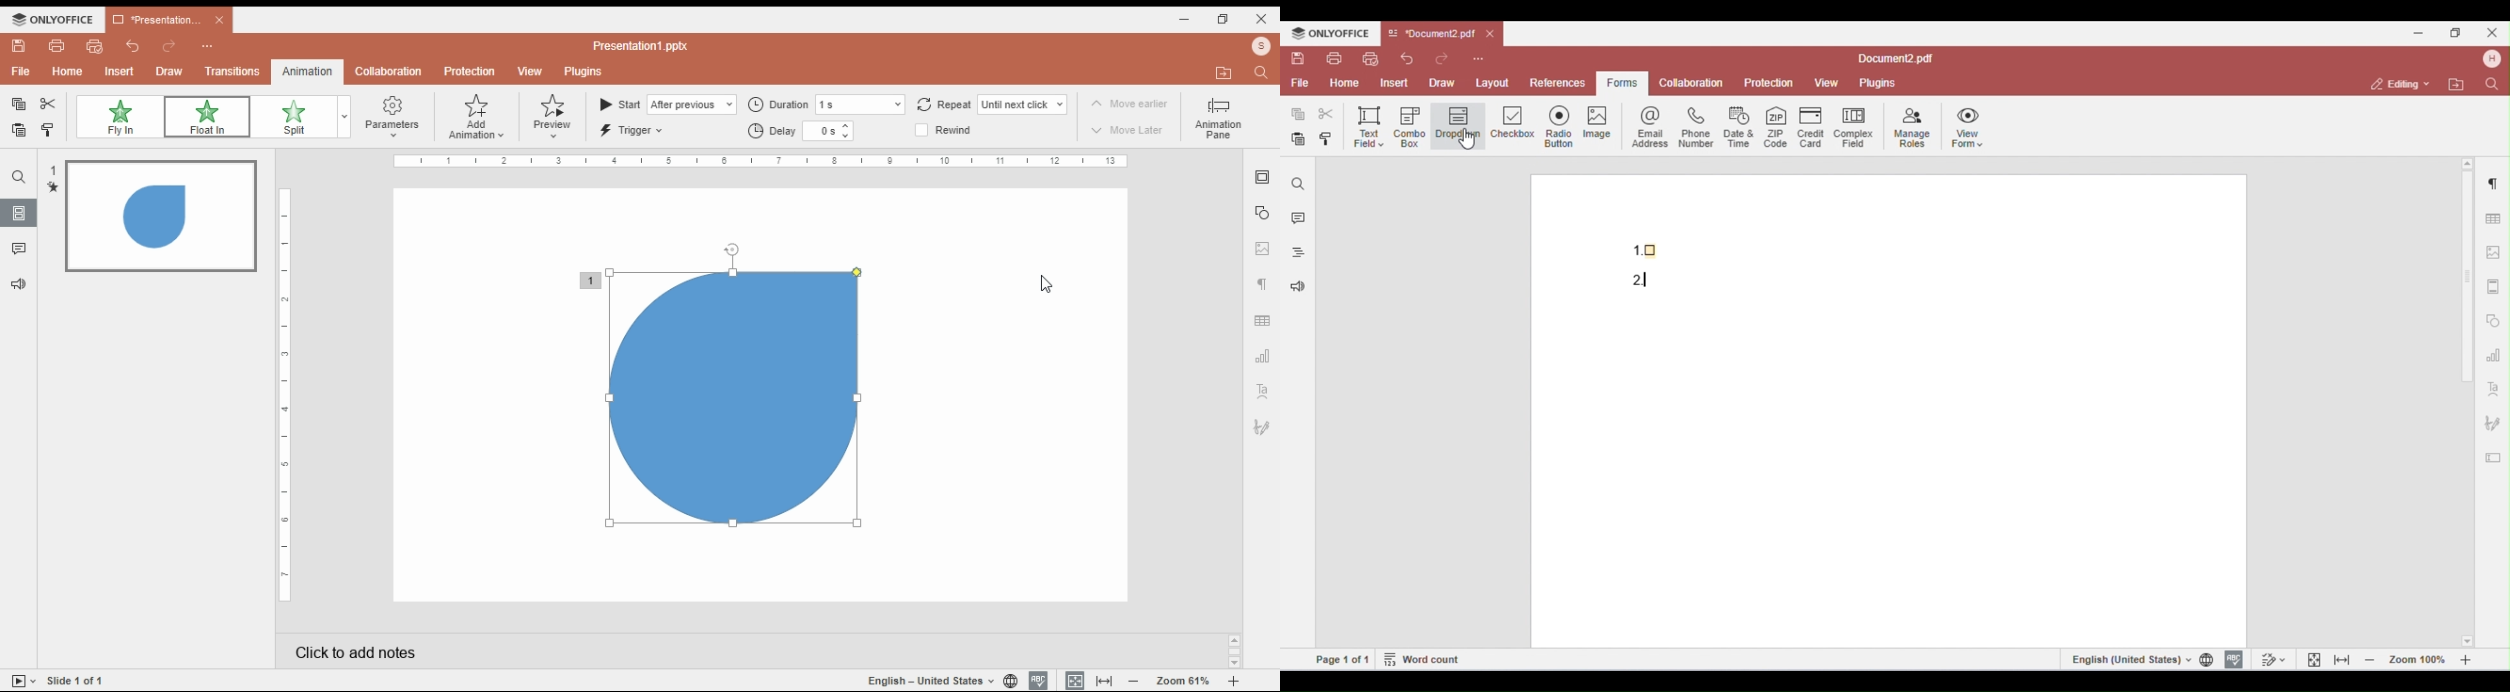 The height and width of the screenshot is (700, 2520). Describe the element at coordinates (120, 71) in the screenshot. I see `insert` at that location.